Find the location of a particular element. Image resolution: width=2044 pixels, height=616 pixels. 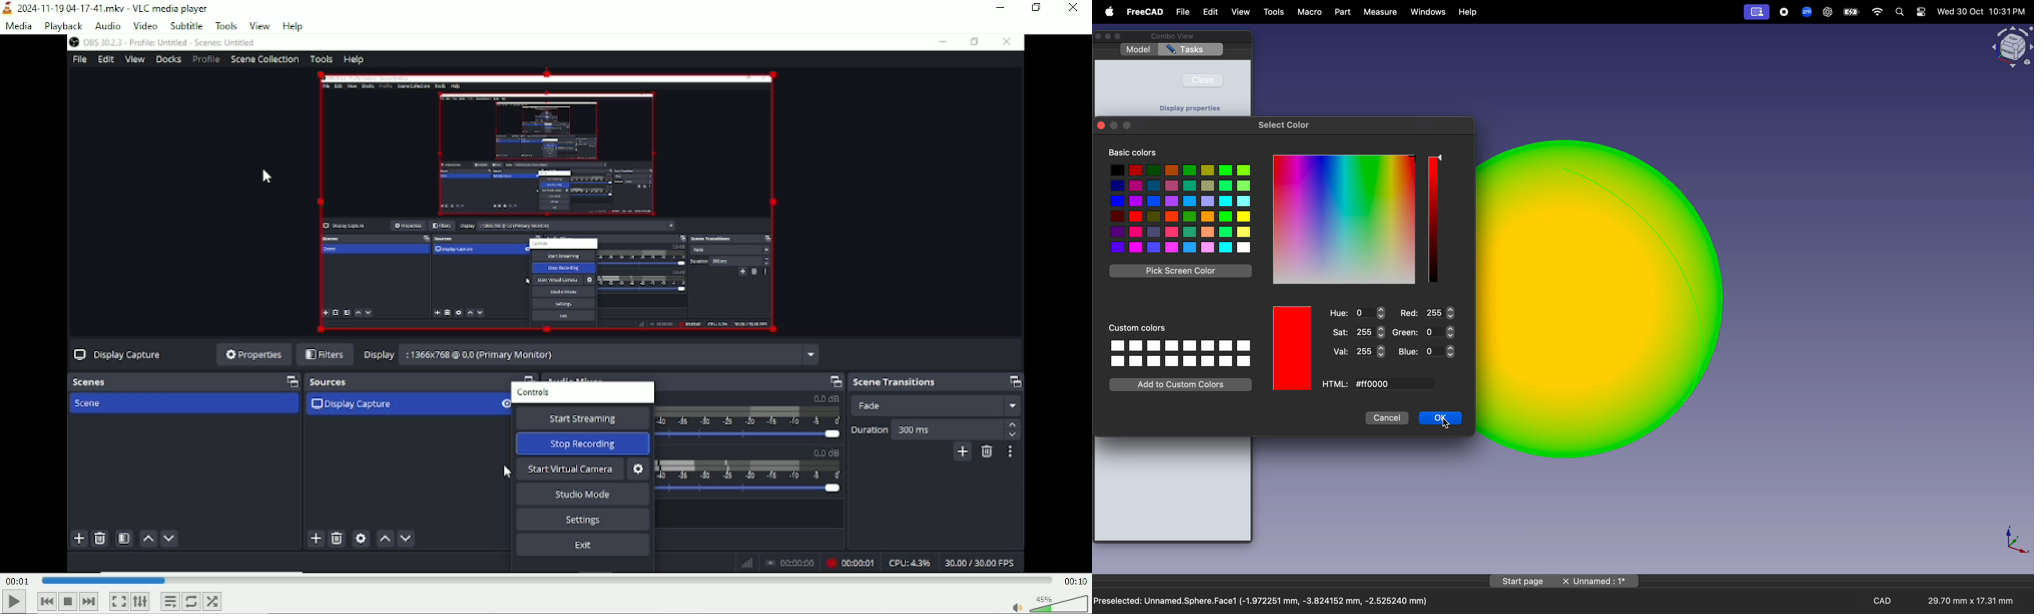

Random is located at coordinates (213, 600).